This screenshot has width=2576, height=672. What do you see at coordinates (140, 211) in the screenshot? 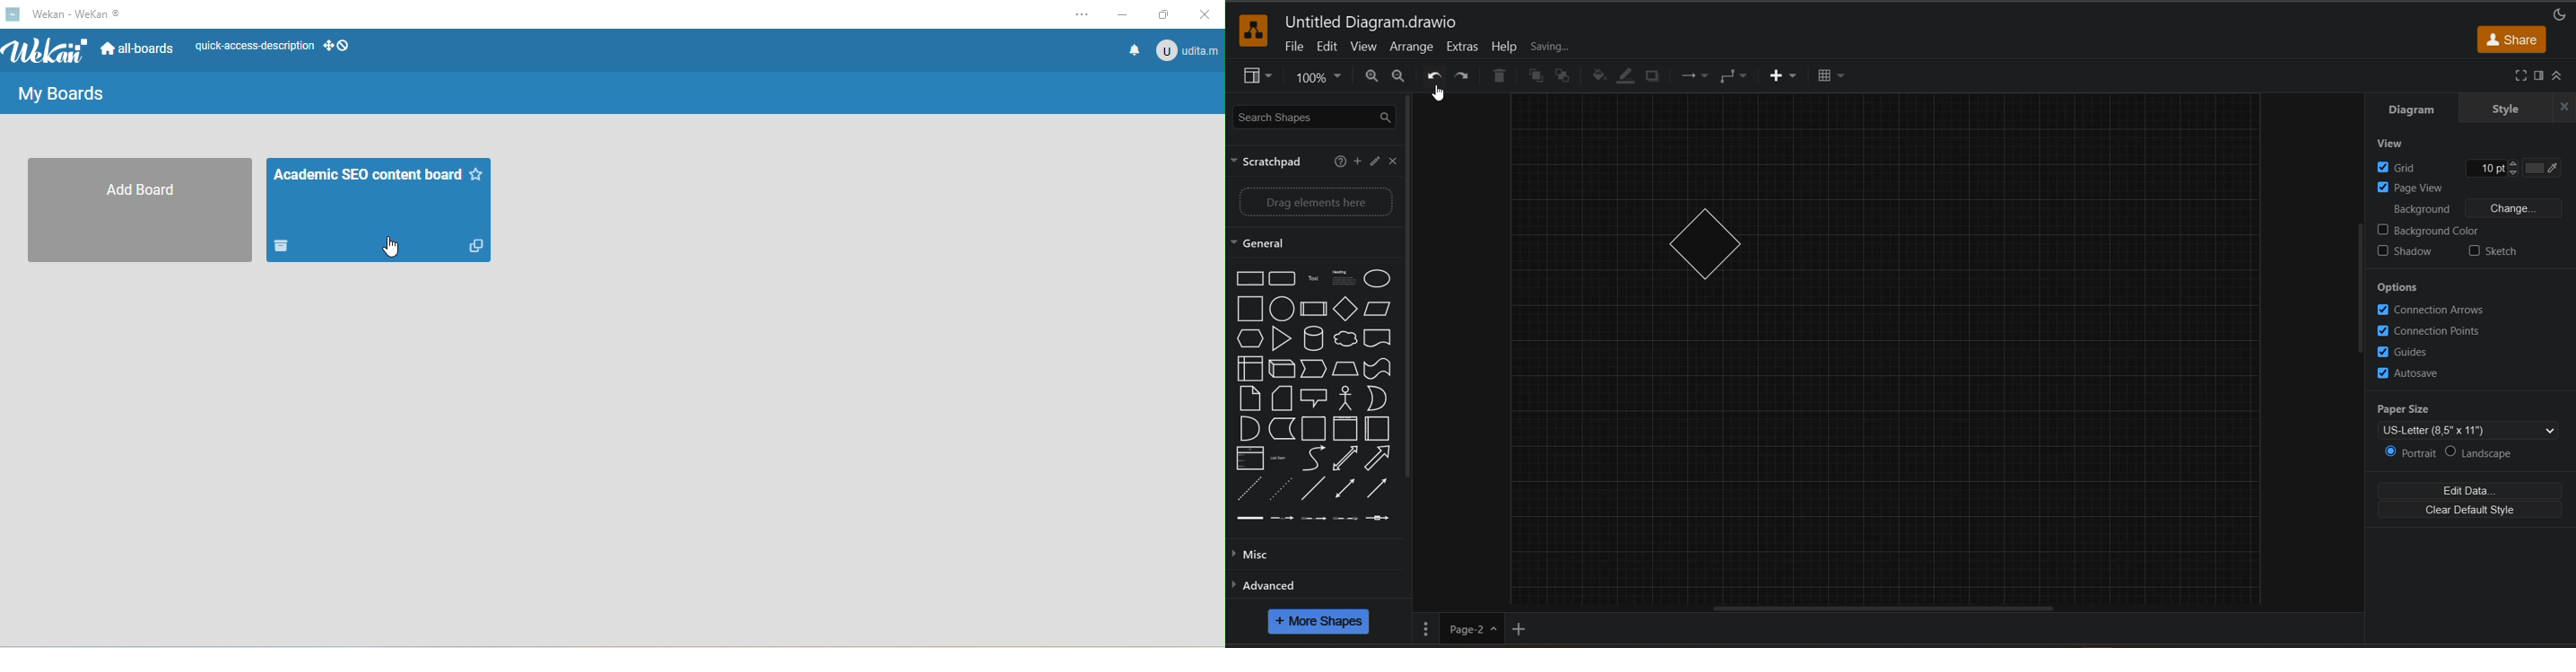
I see `add board` at bounding box center [140, 211].